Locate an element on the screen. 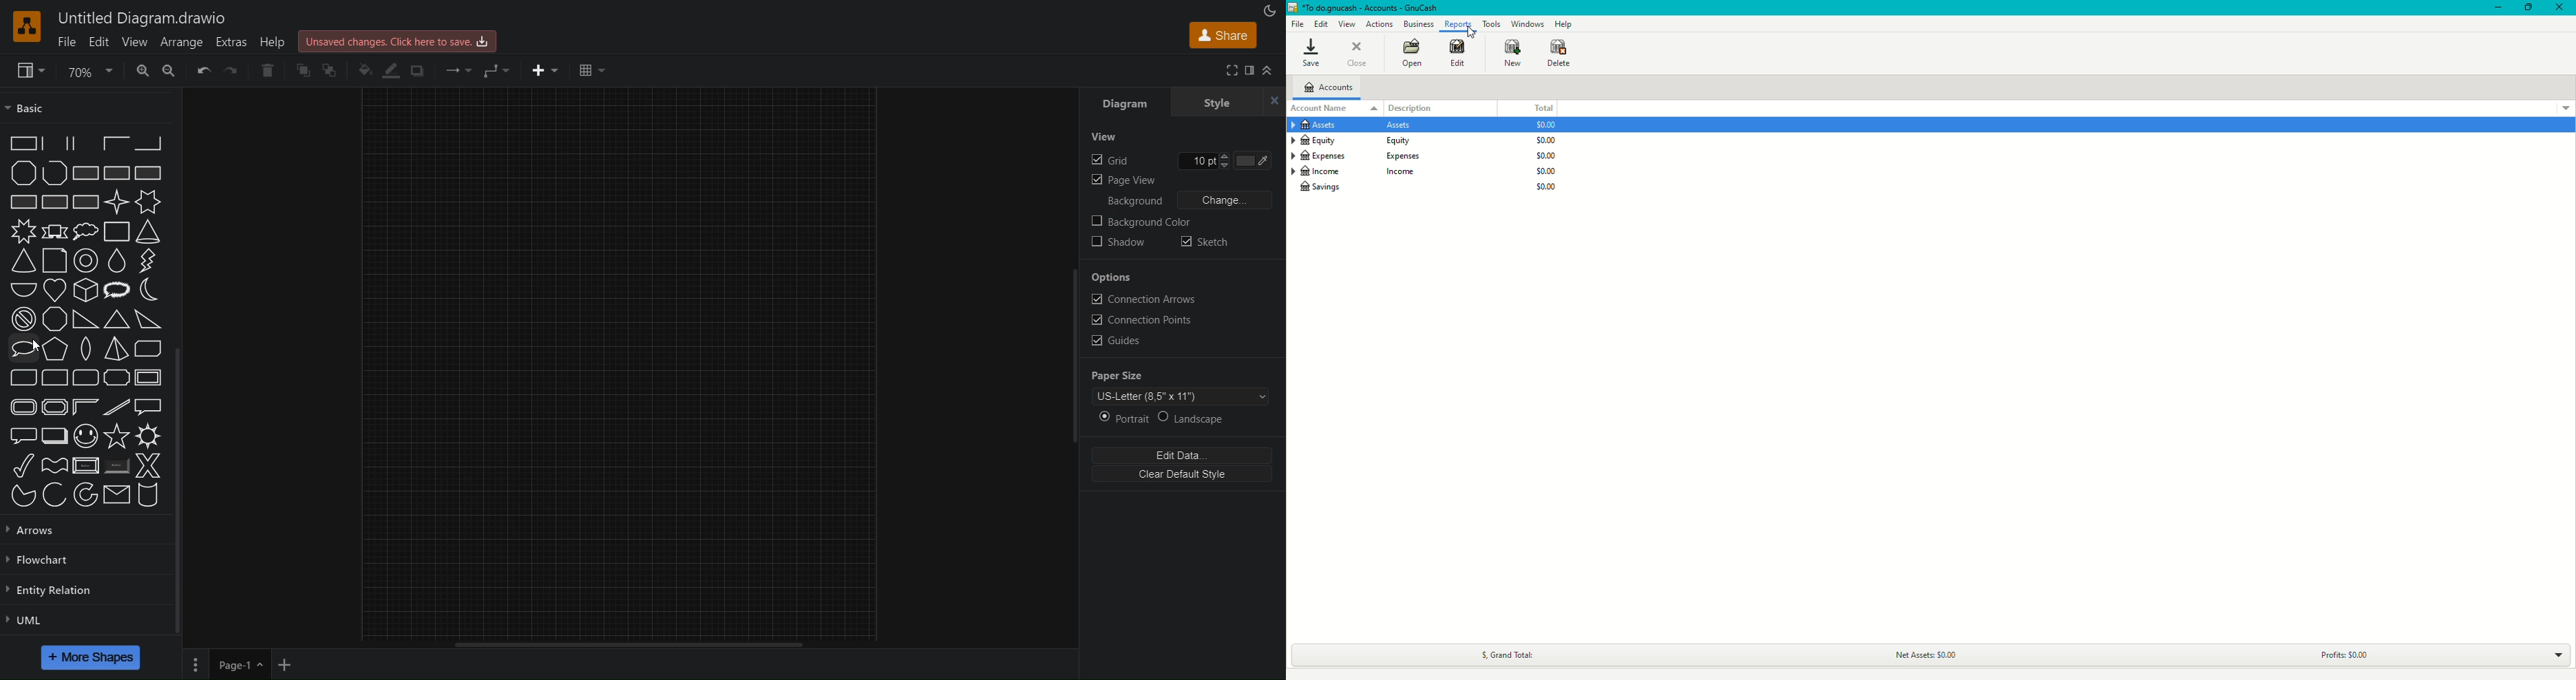 This screenshot has width=2576, height=700. Net Assets is located at coordinates (1918, 653).